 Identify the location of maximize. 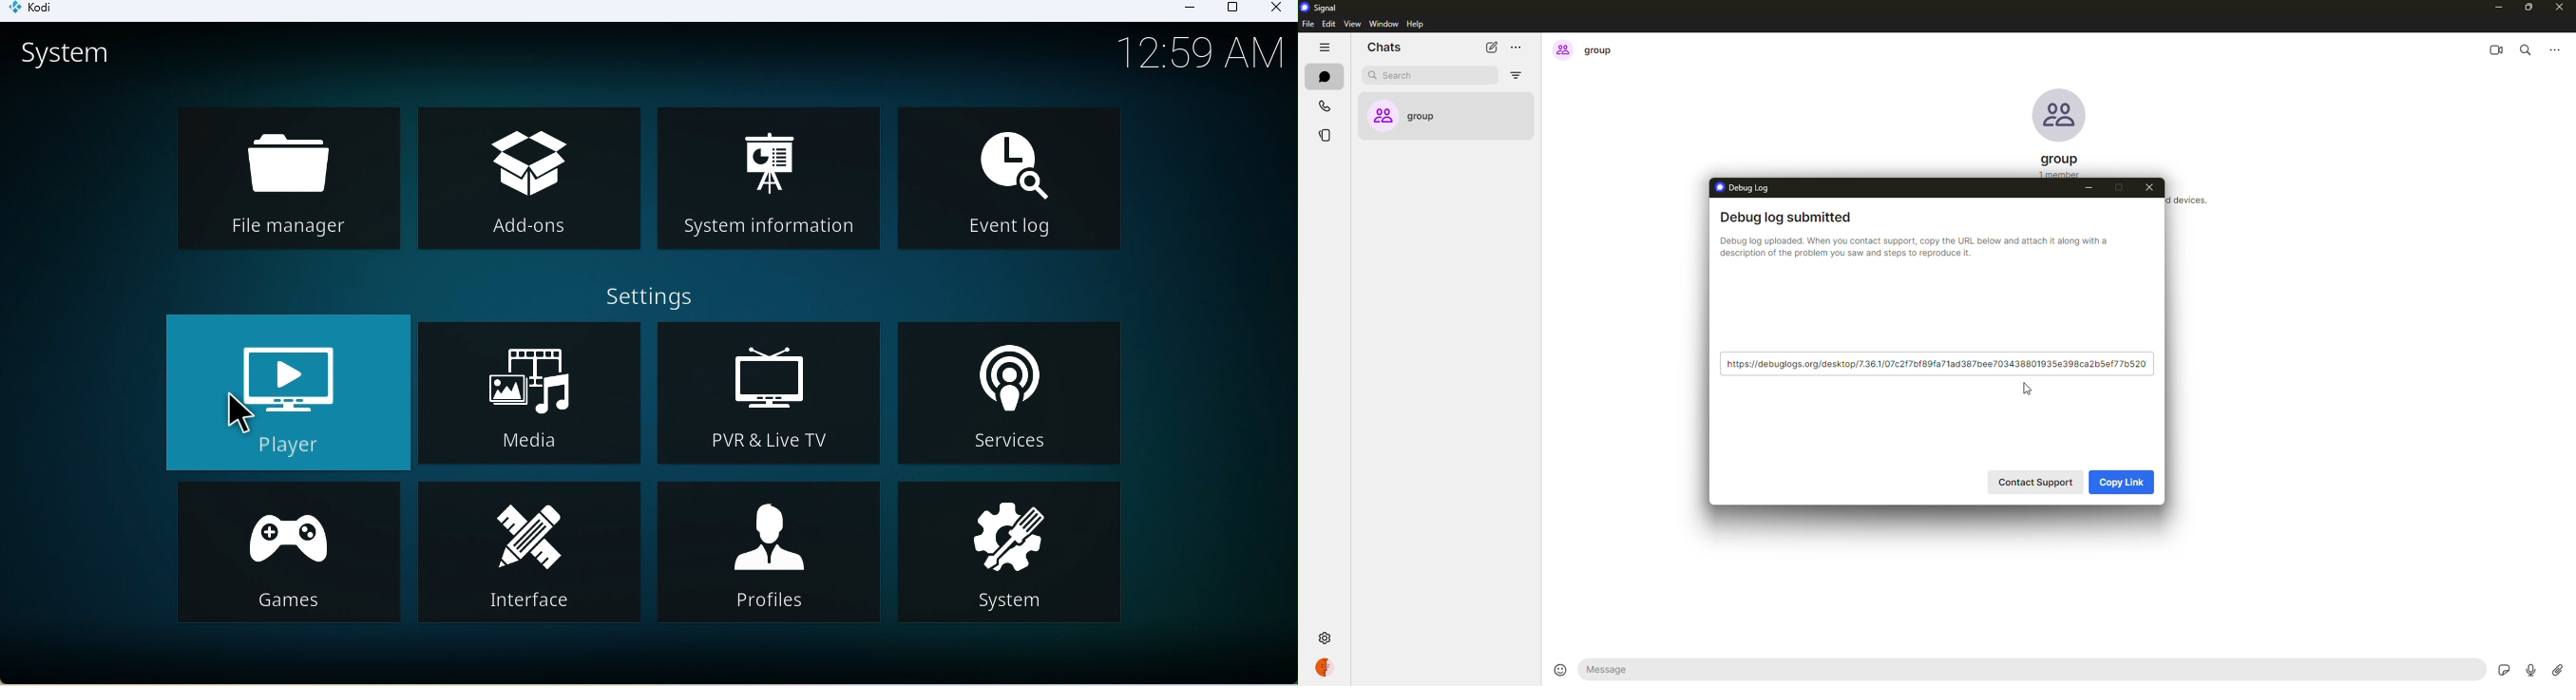
(2119, 186).